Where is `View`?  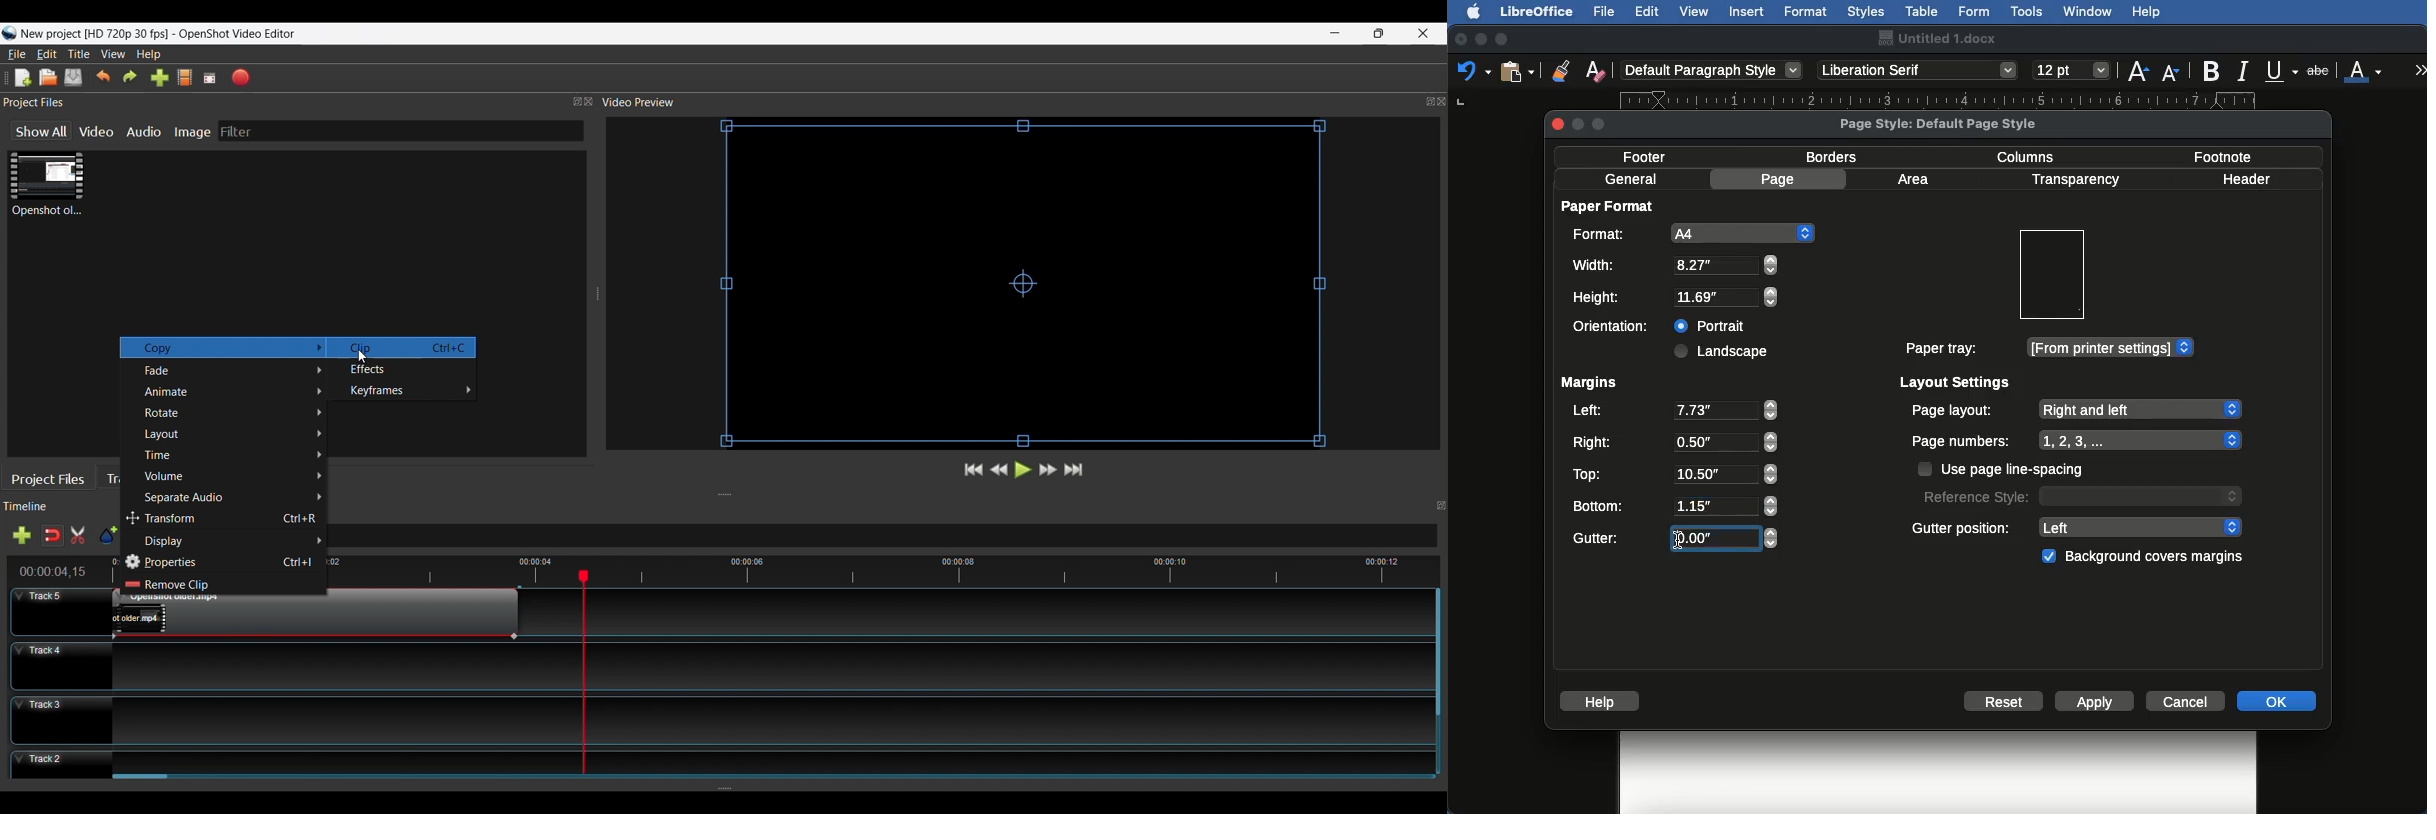
View is located at coordinates (115, 54).